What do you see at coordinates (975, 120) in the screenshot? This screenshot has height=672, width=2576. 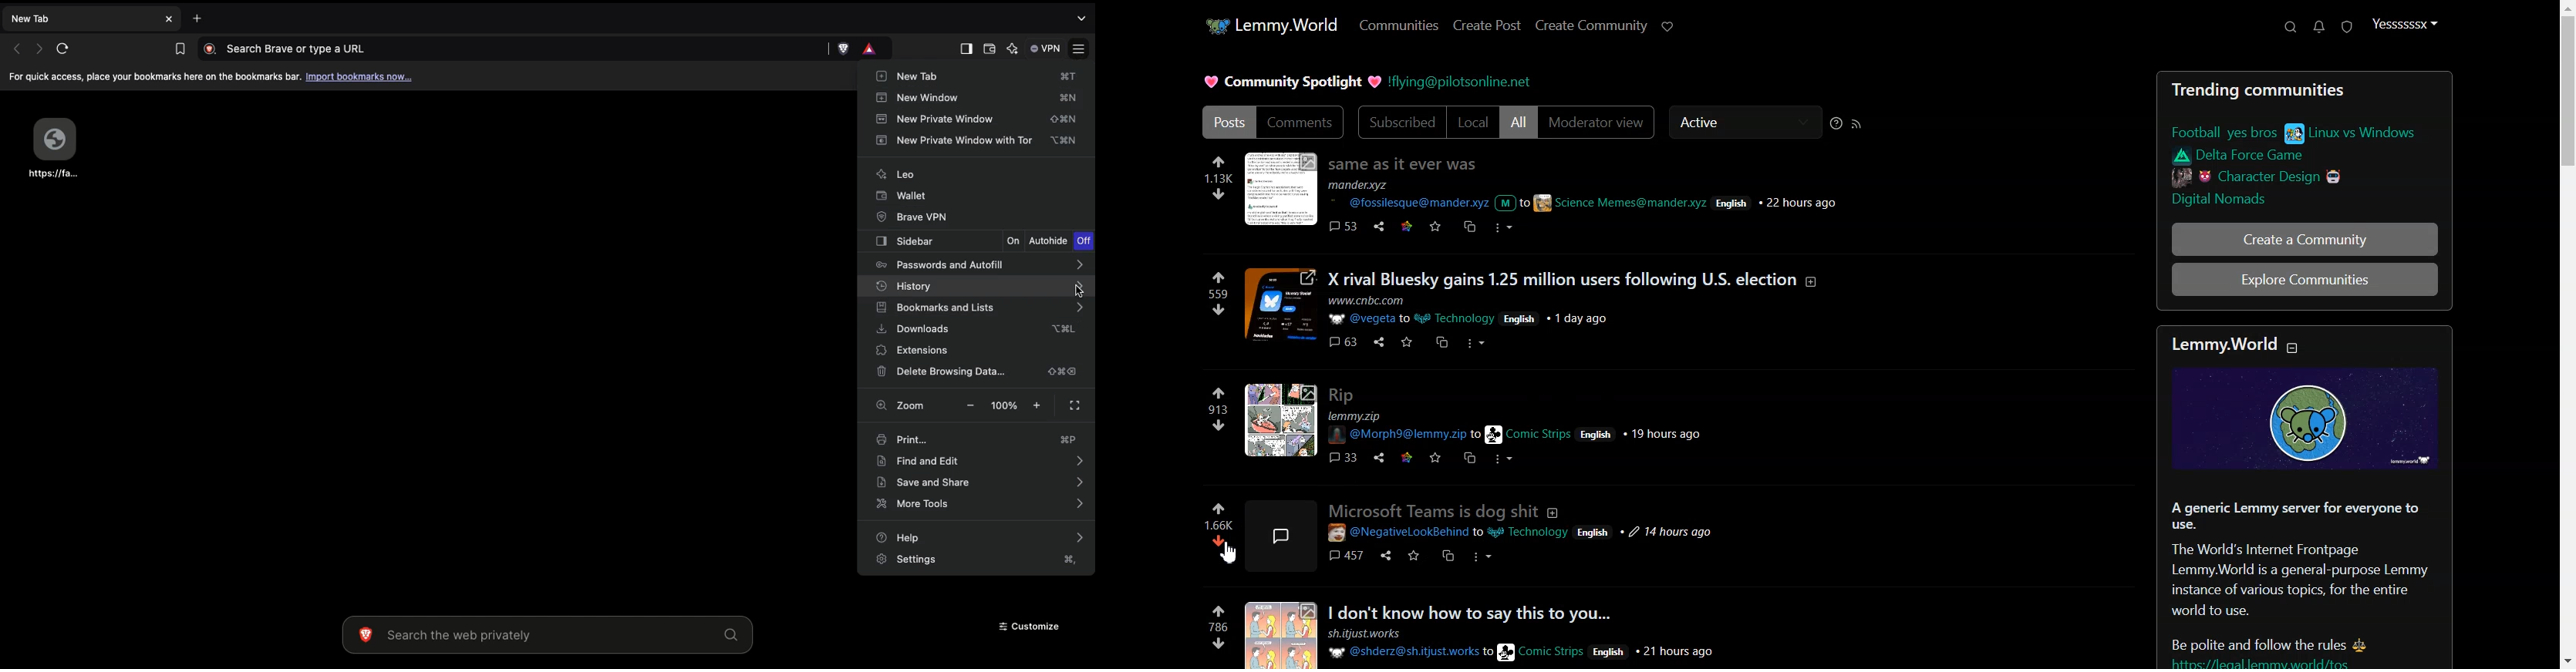 I see `New private window` at bounding box center [975, 120].